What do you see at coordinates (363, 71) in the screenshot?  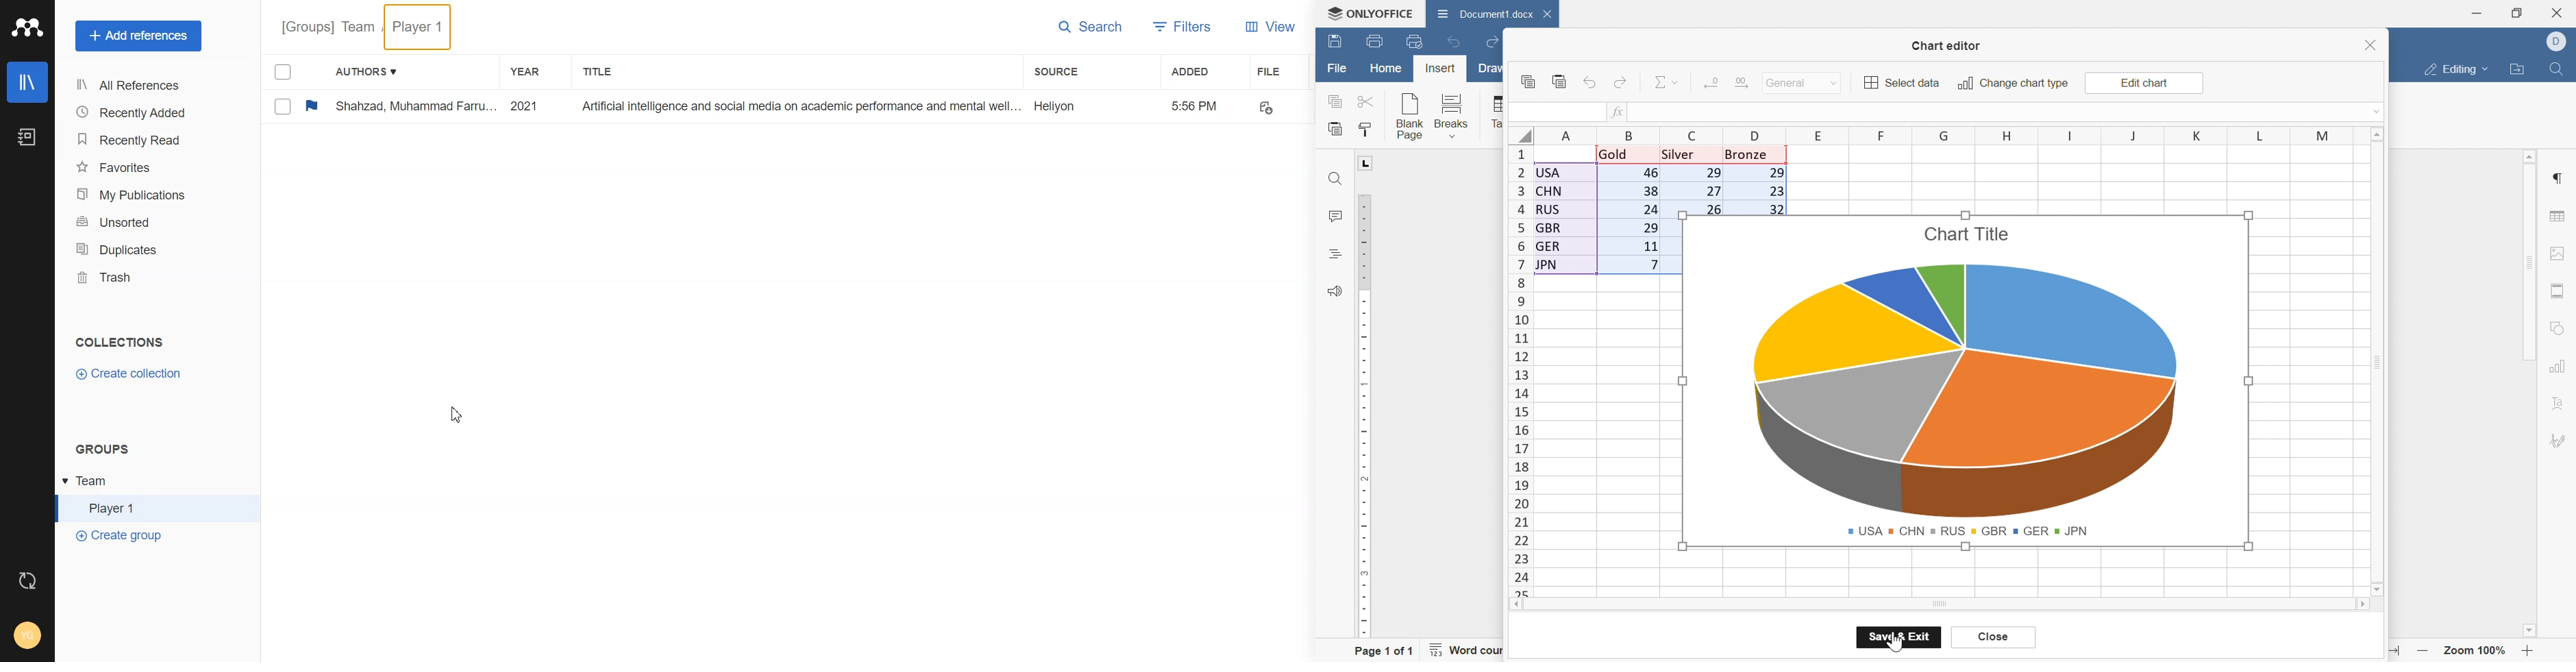 I see `Authors` at bounding box center [363, 71].